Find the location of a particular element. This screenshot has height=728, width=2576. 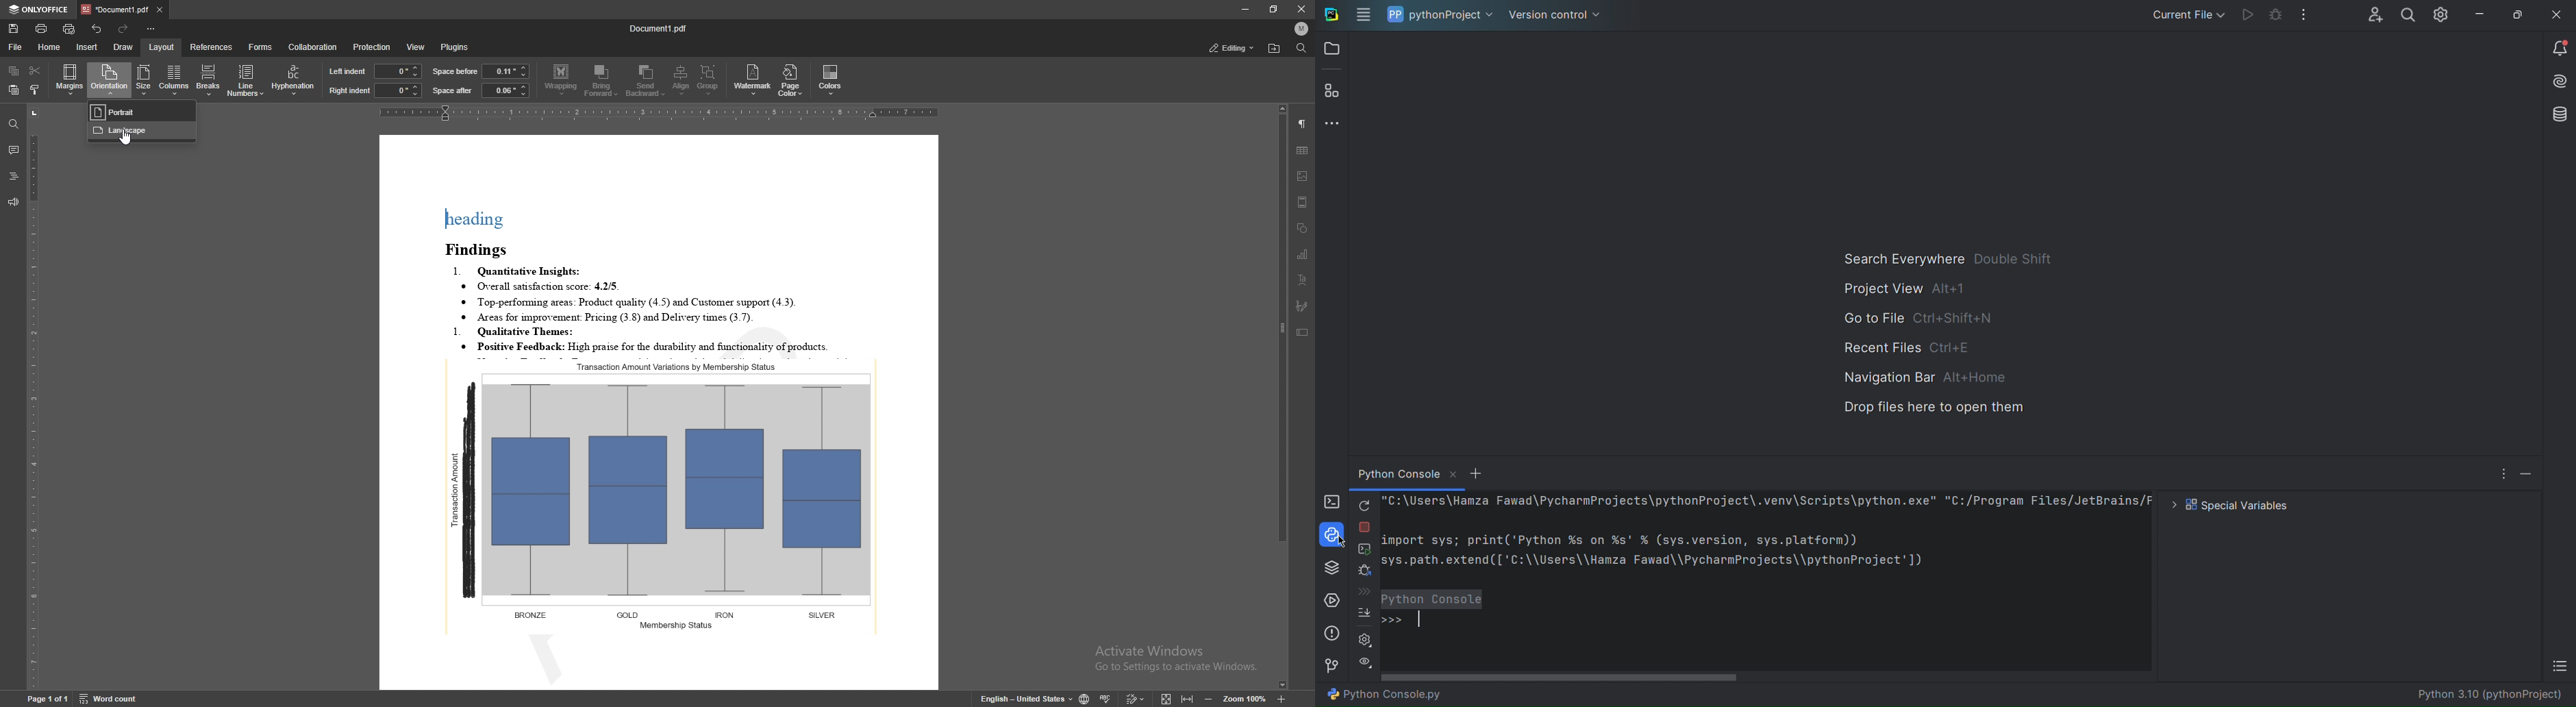

cut is located at coordinates (36, 70).